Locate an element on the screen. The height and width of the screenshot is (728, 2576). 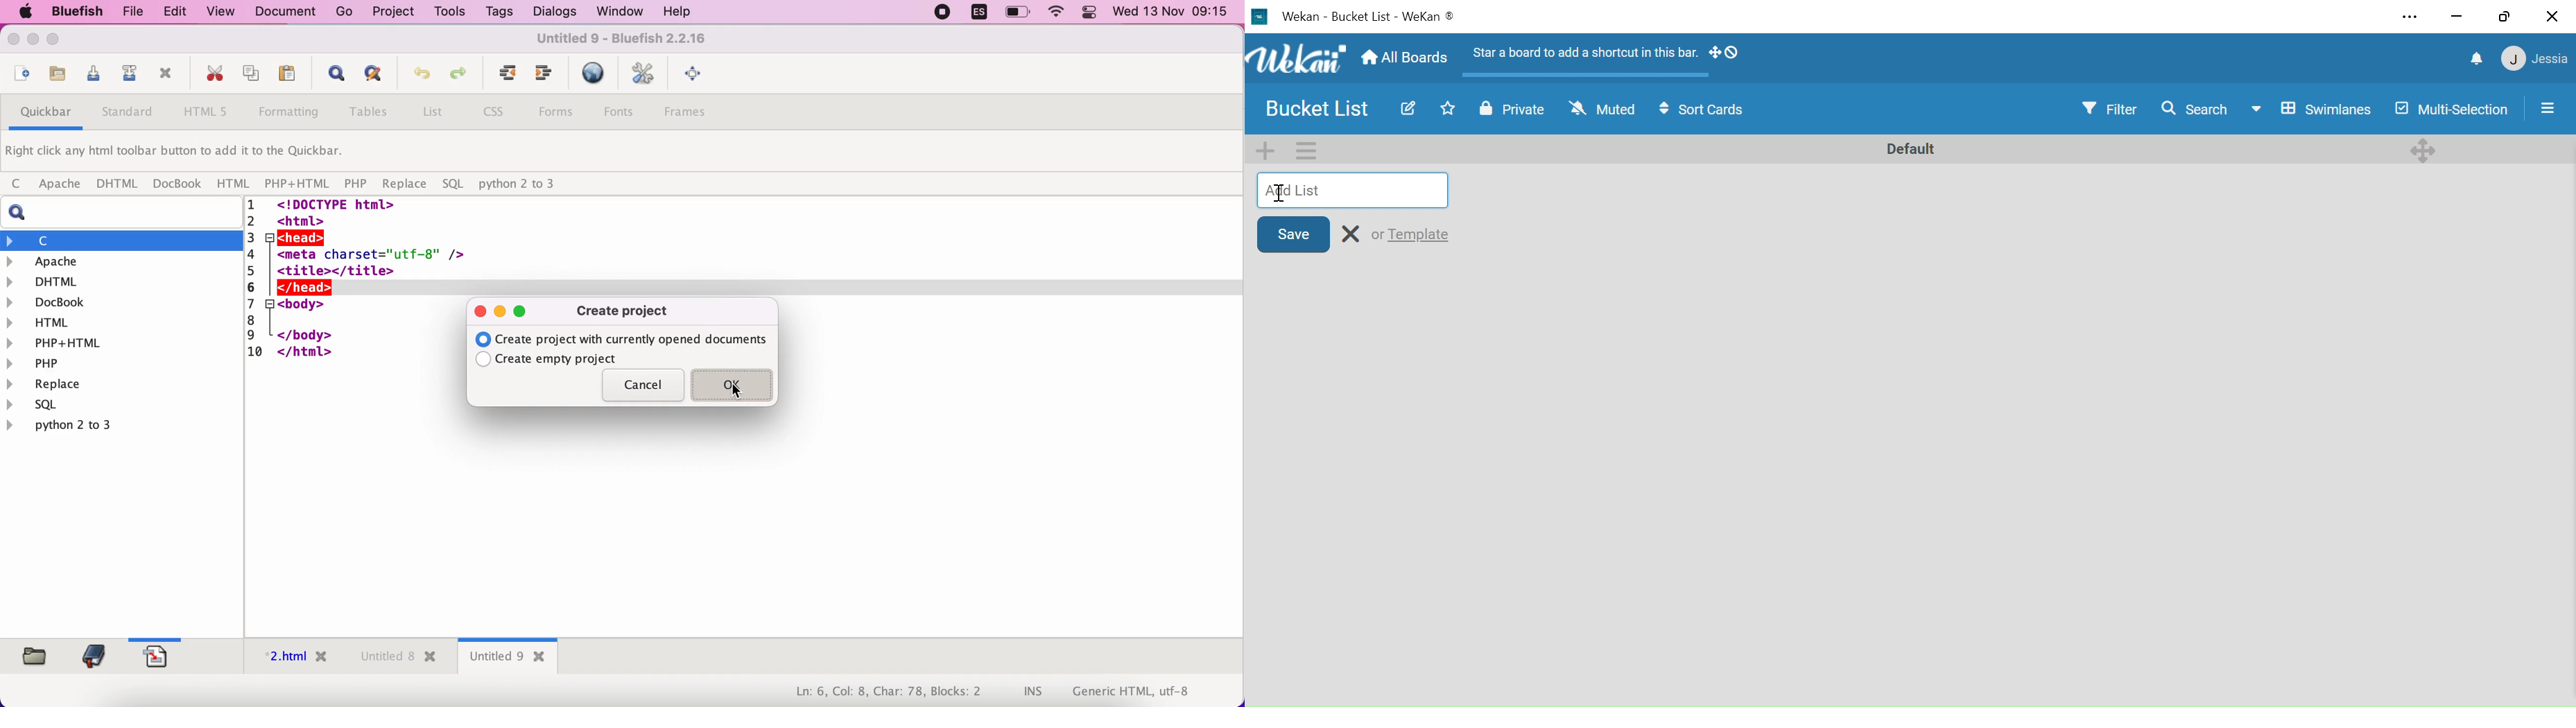
Sort cards is located at coordinates (1706, 112).